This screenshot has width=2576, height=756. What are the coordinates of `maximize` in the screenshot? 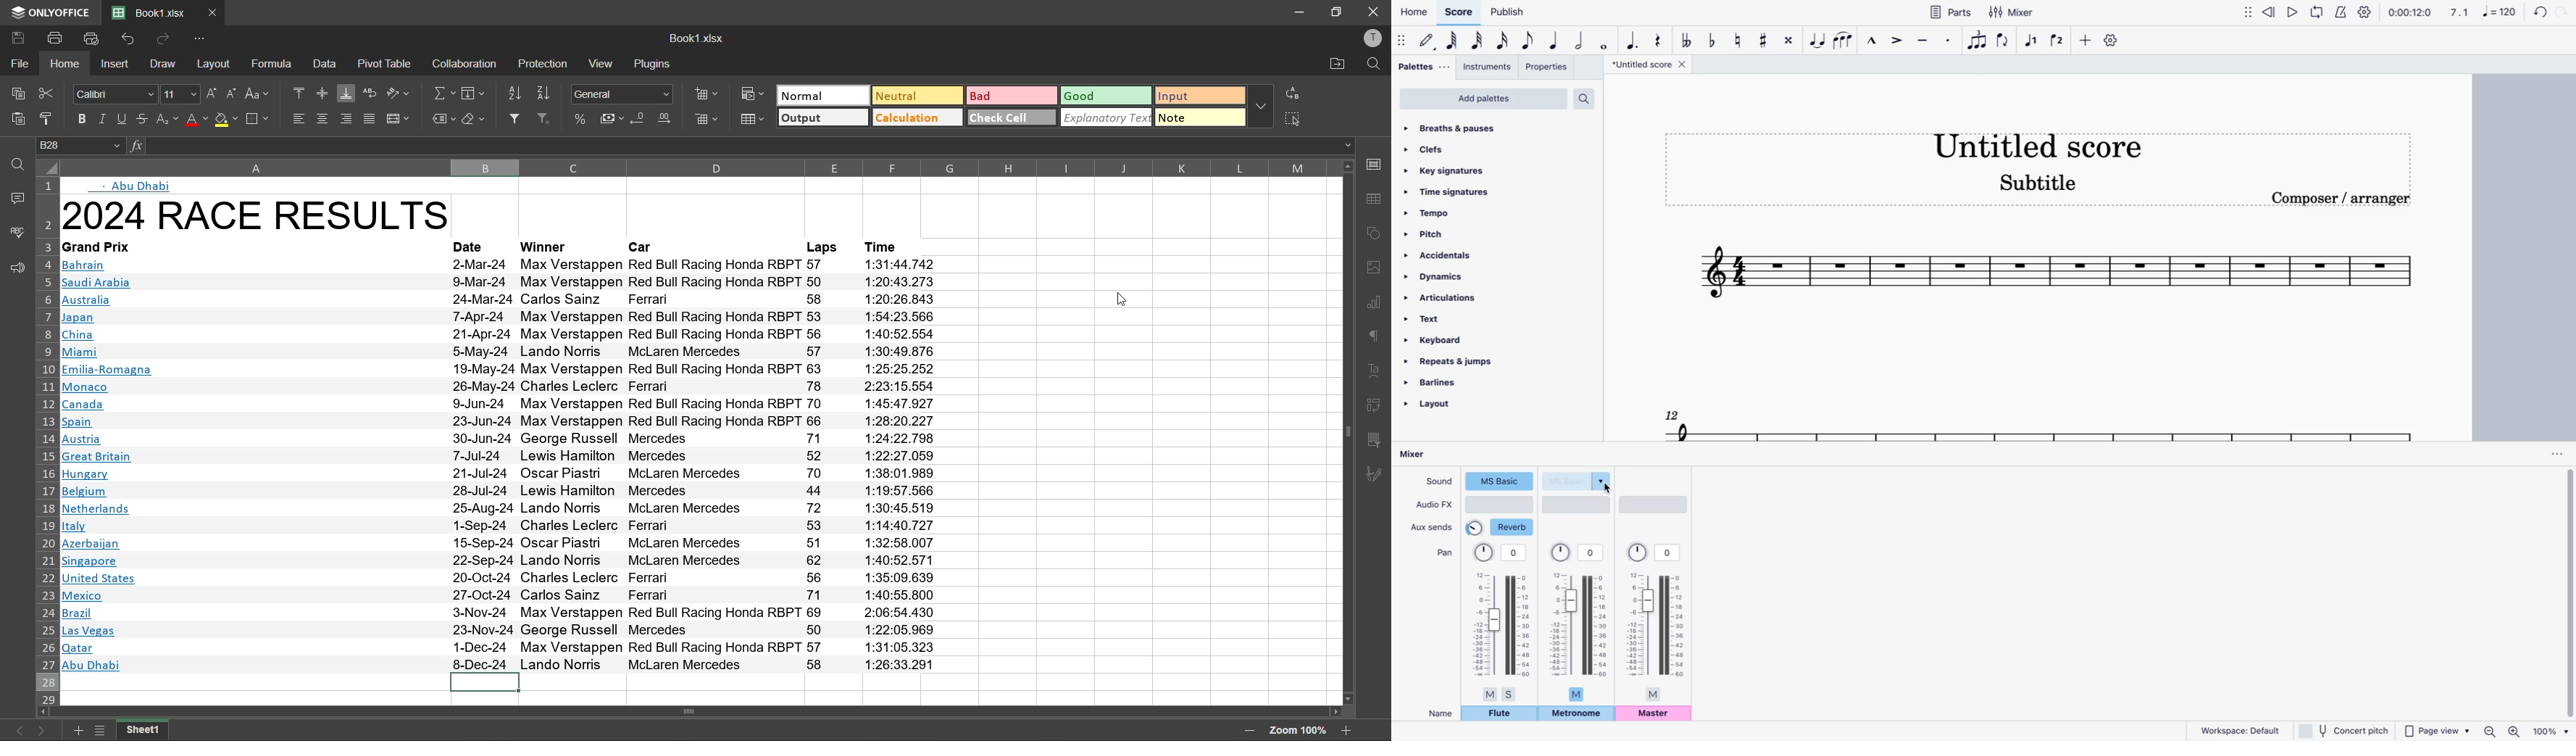 It's located at (1335, 12).